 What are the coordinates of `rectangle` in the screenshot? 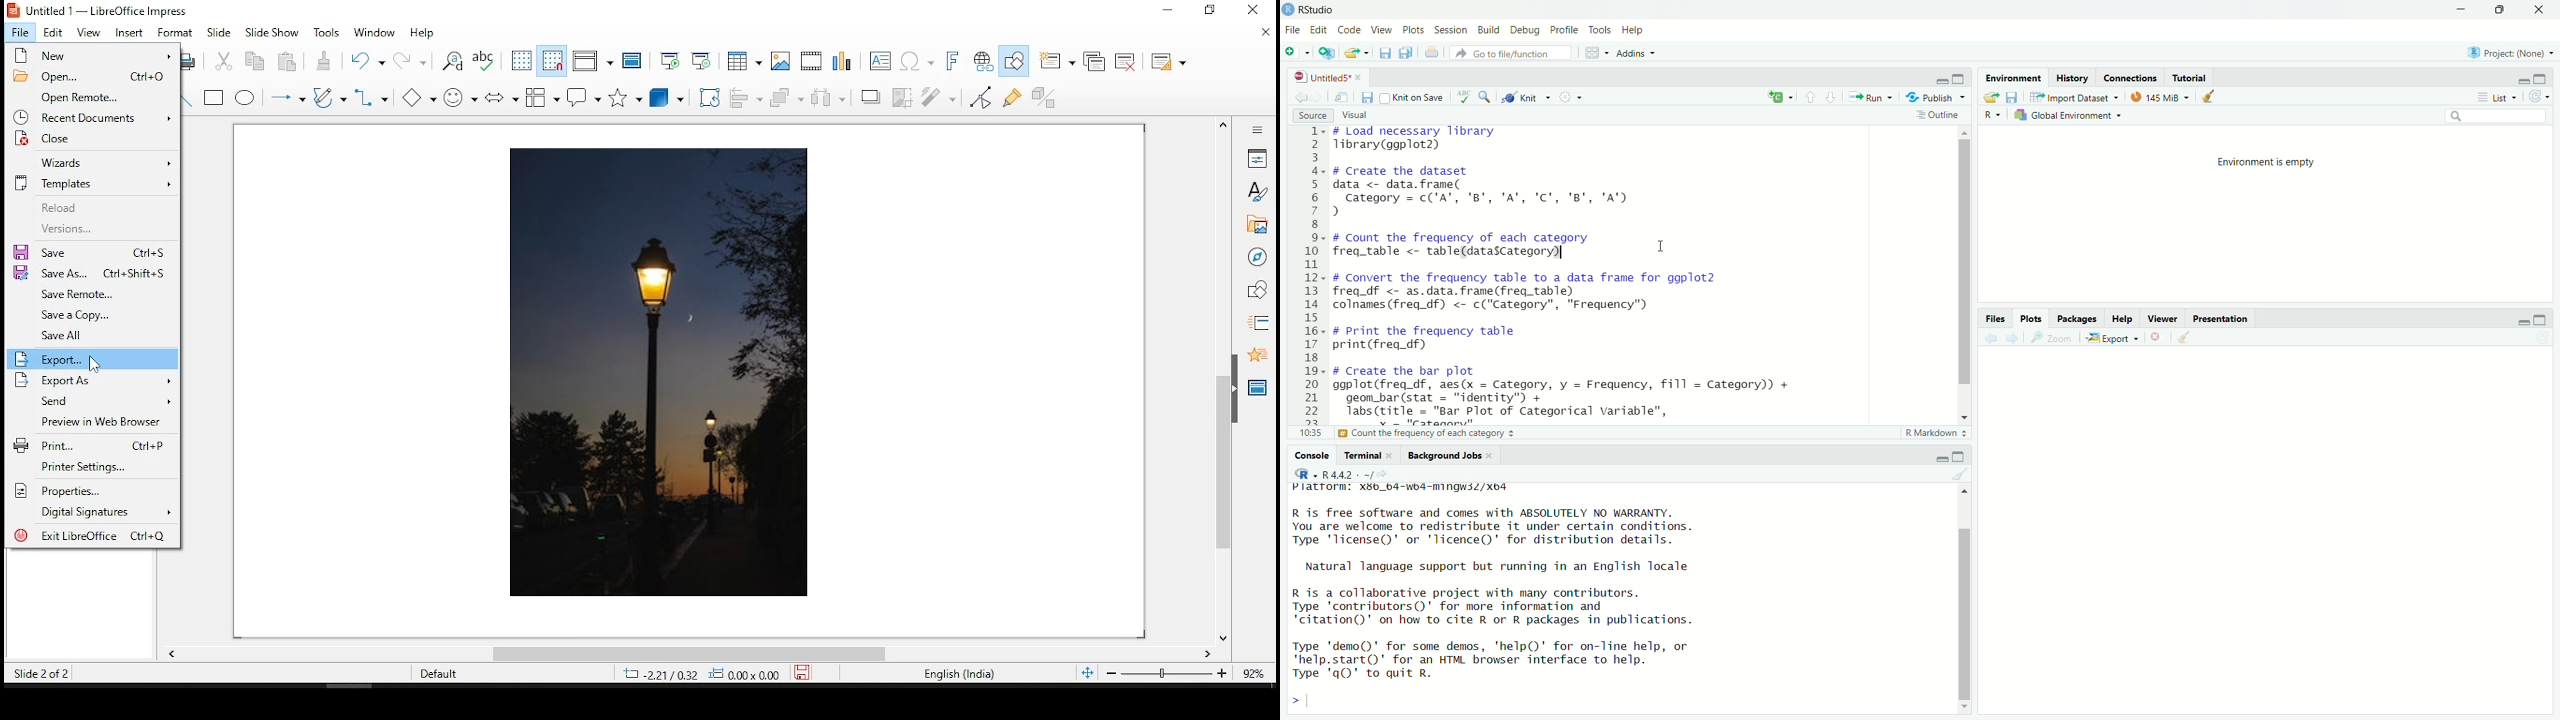 It's located at (215, 98).